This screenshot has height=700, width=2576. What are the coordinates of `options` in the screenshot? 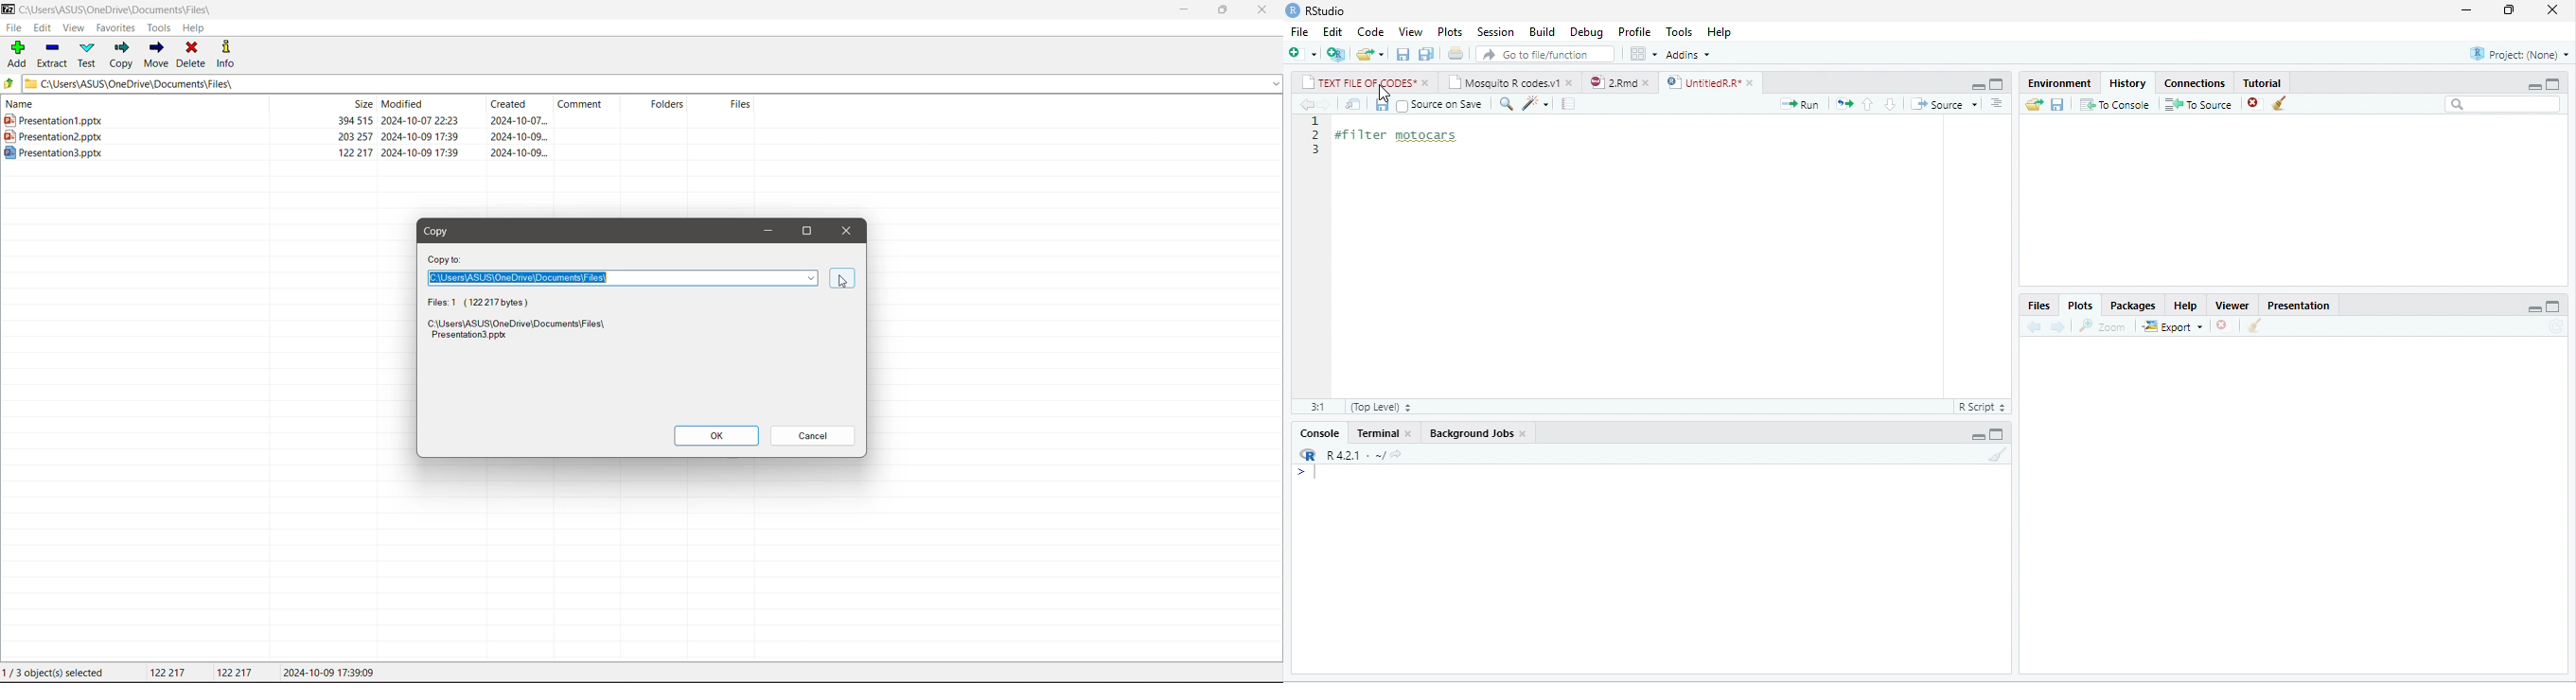 It's located at (1643, 53).